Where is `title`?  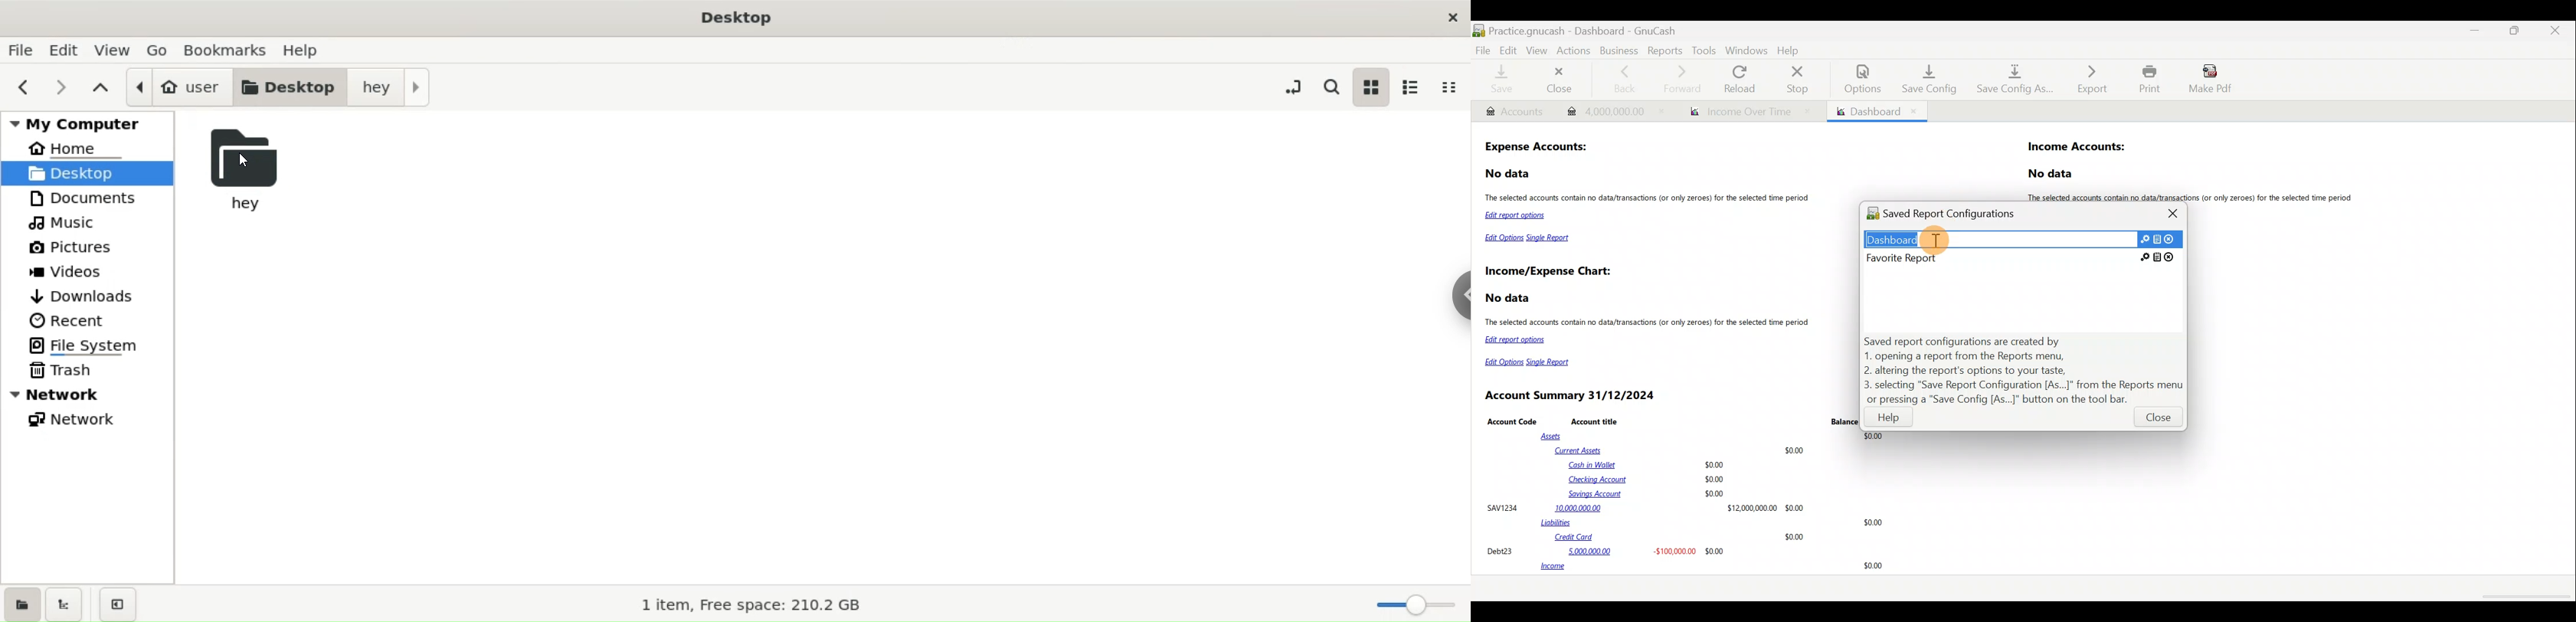 title is located at coordinates (735, 17).